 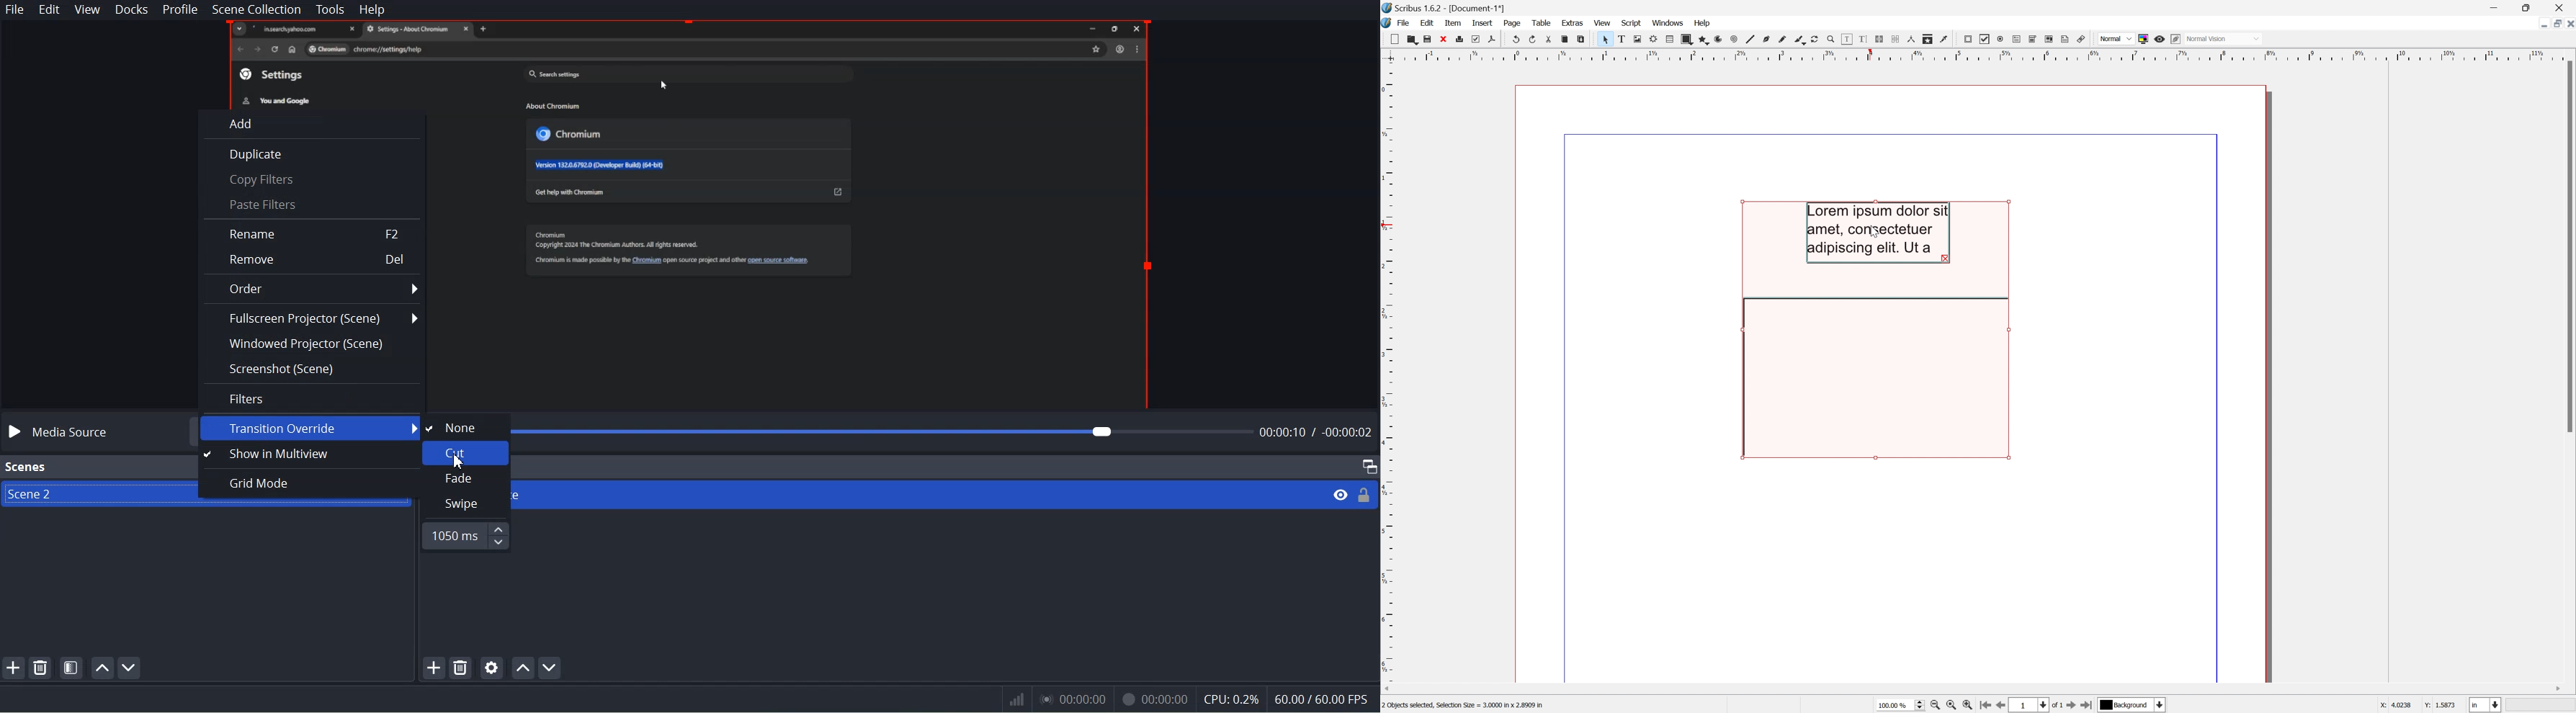 I want to click on Scene Collection, so click(x=256, y=9).